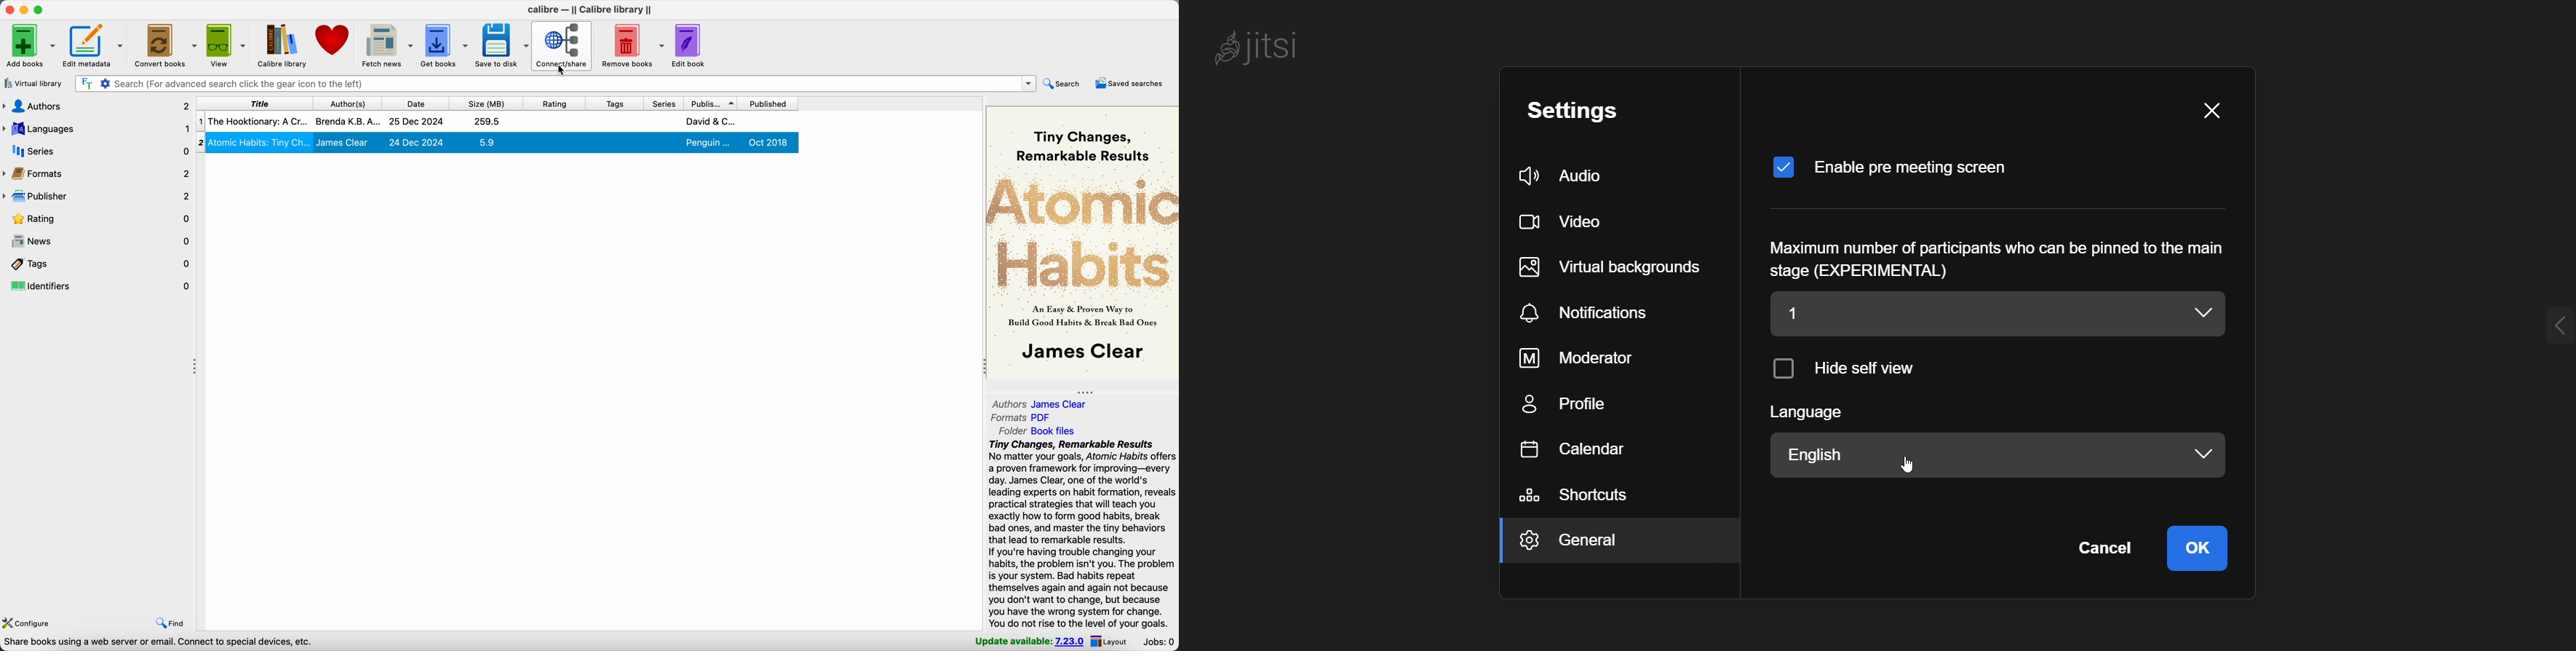  I want to click on Oct 2018, so click(769, 142).